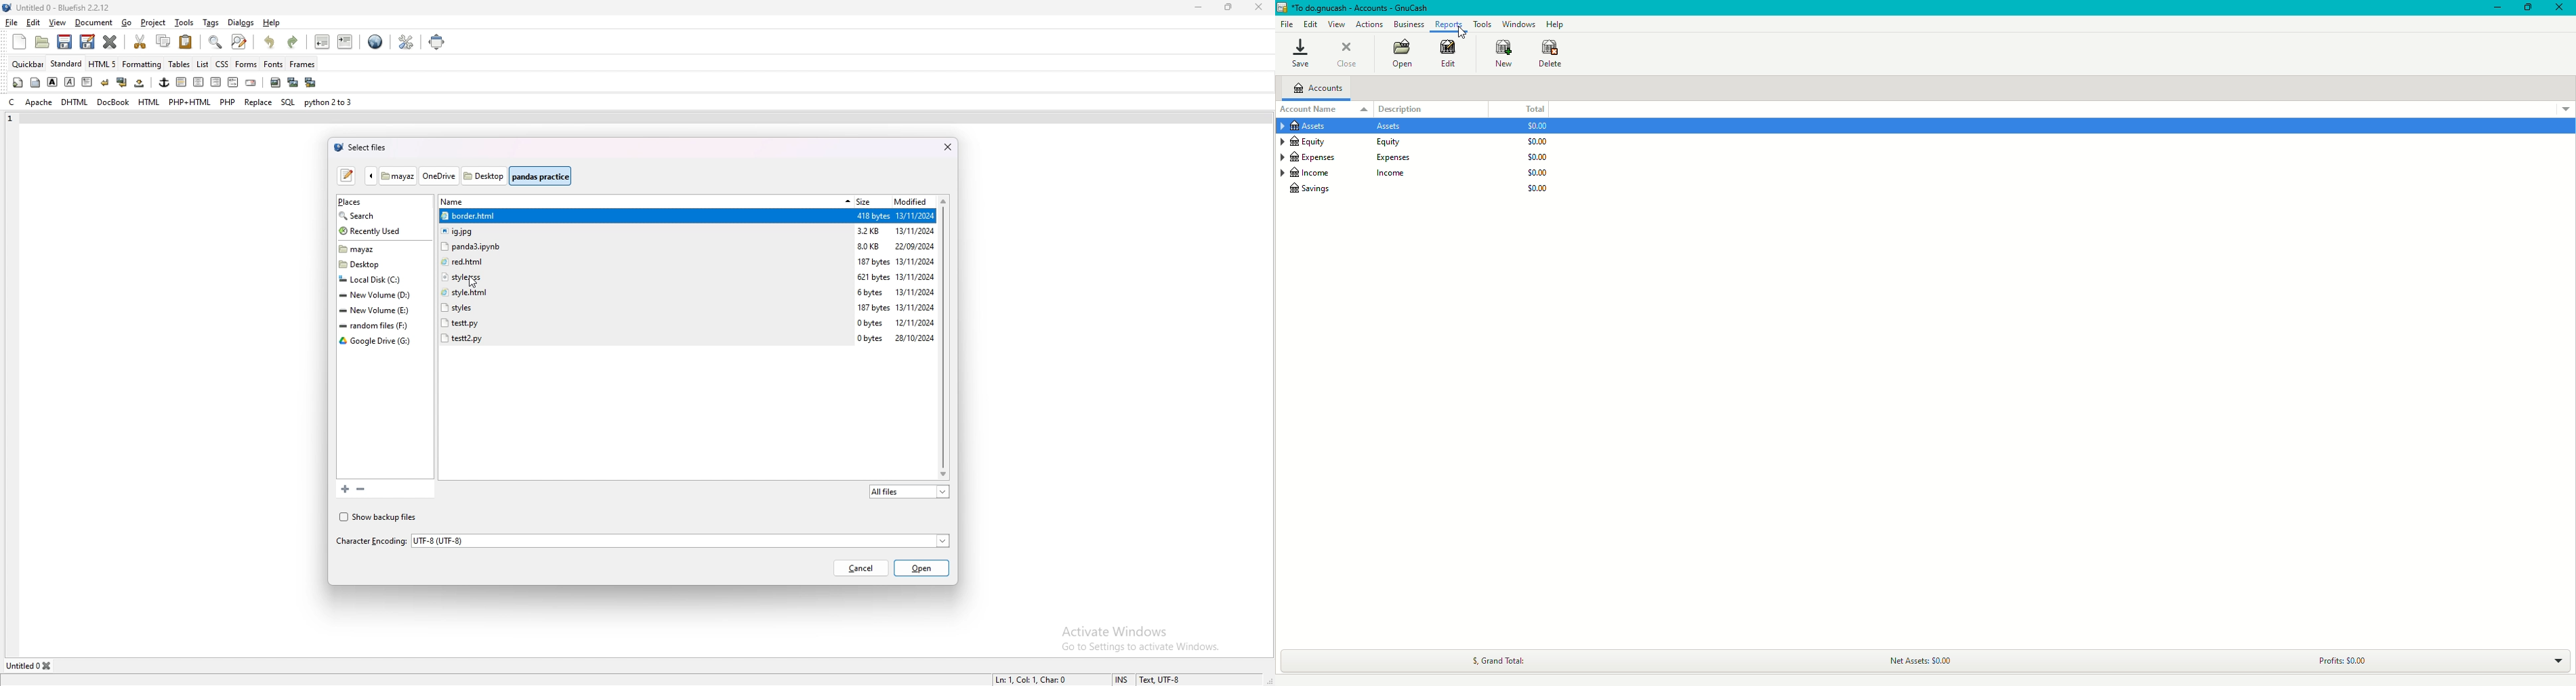  Describe the element at coordinates (2491, 9) in the screenshot. I see `Minimize` at that location.